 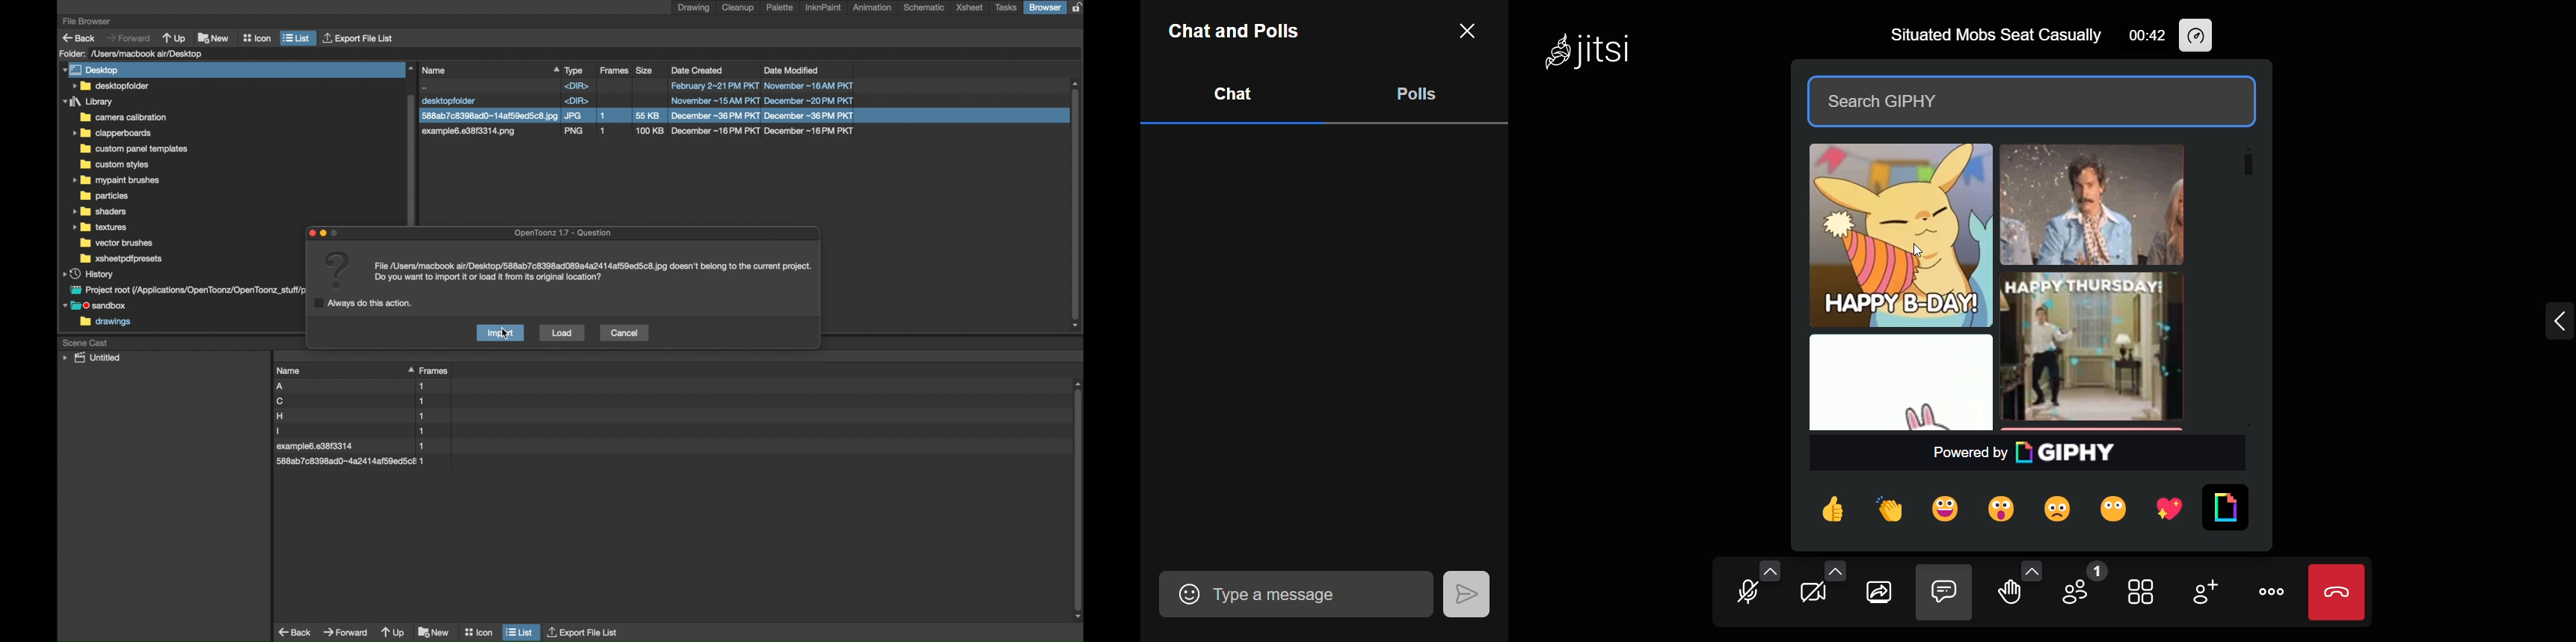 What do you see at coordinates (563, 232) in the screenshot?
I see `opentoonz question` at bounding box center [563, 232].